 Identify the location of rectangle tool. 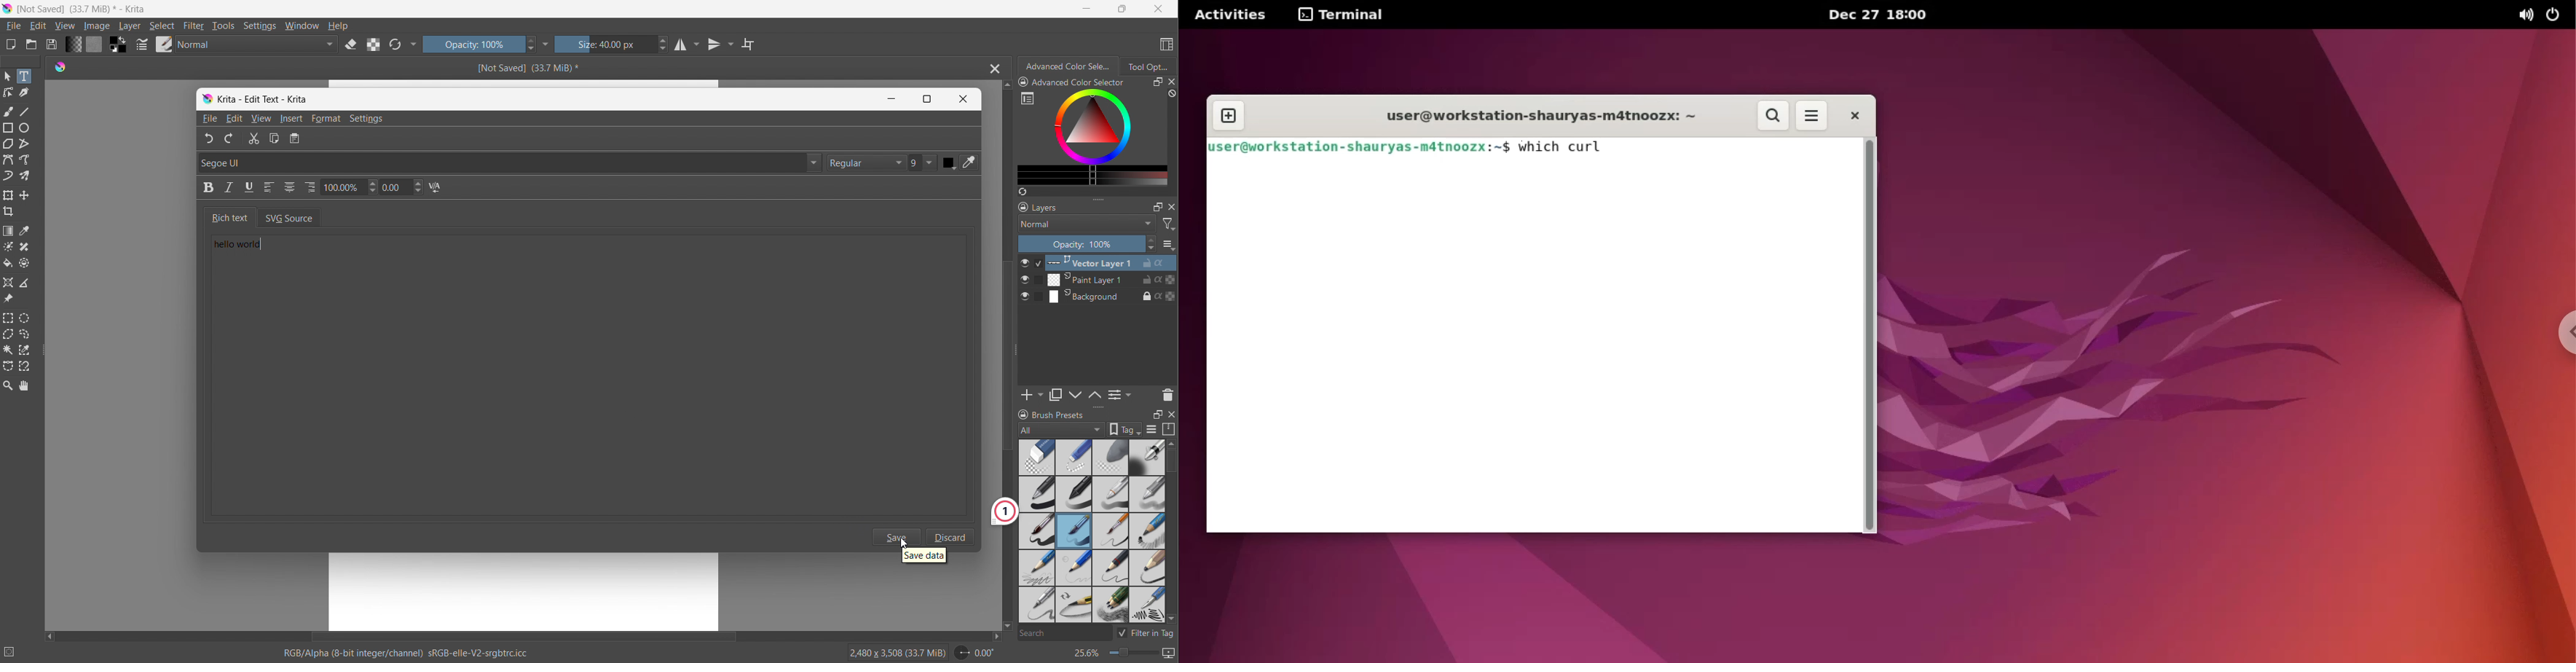
(9, 128).